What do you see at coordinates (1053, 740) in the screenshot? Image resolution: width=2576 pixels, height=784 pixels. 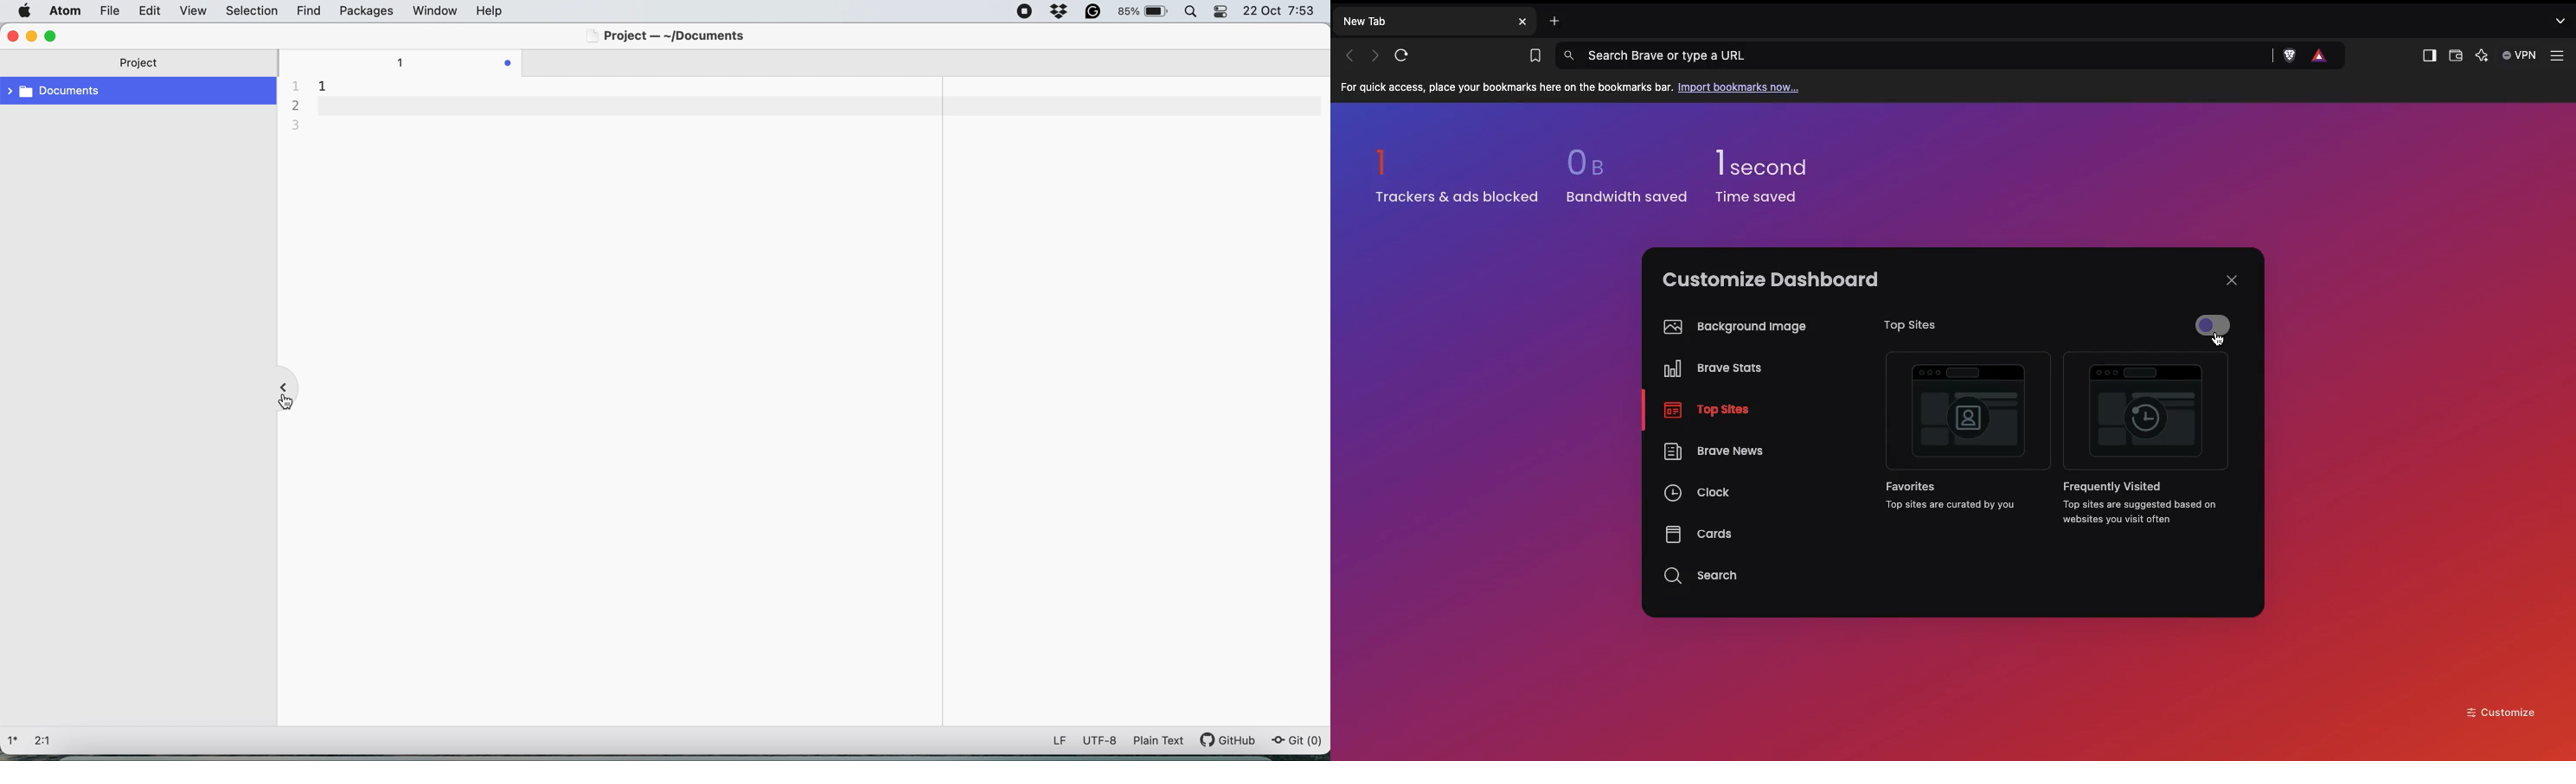 I see `LF` at bounding box center [1053, 740].